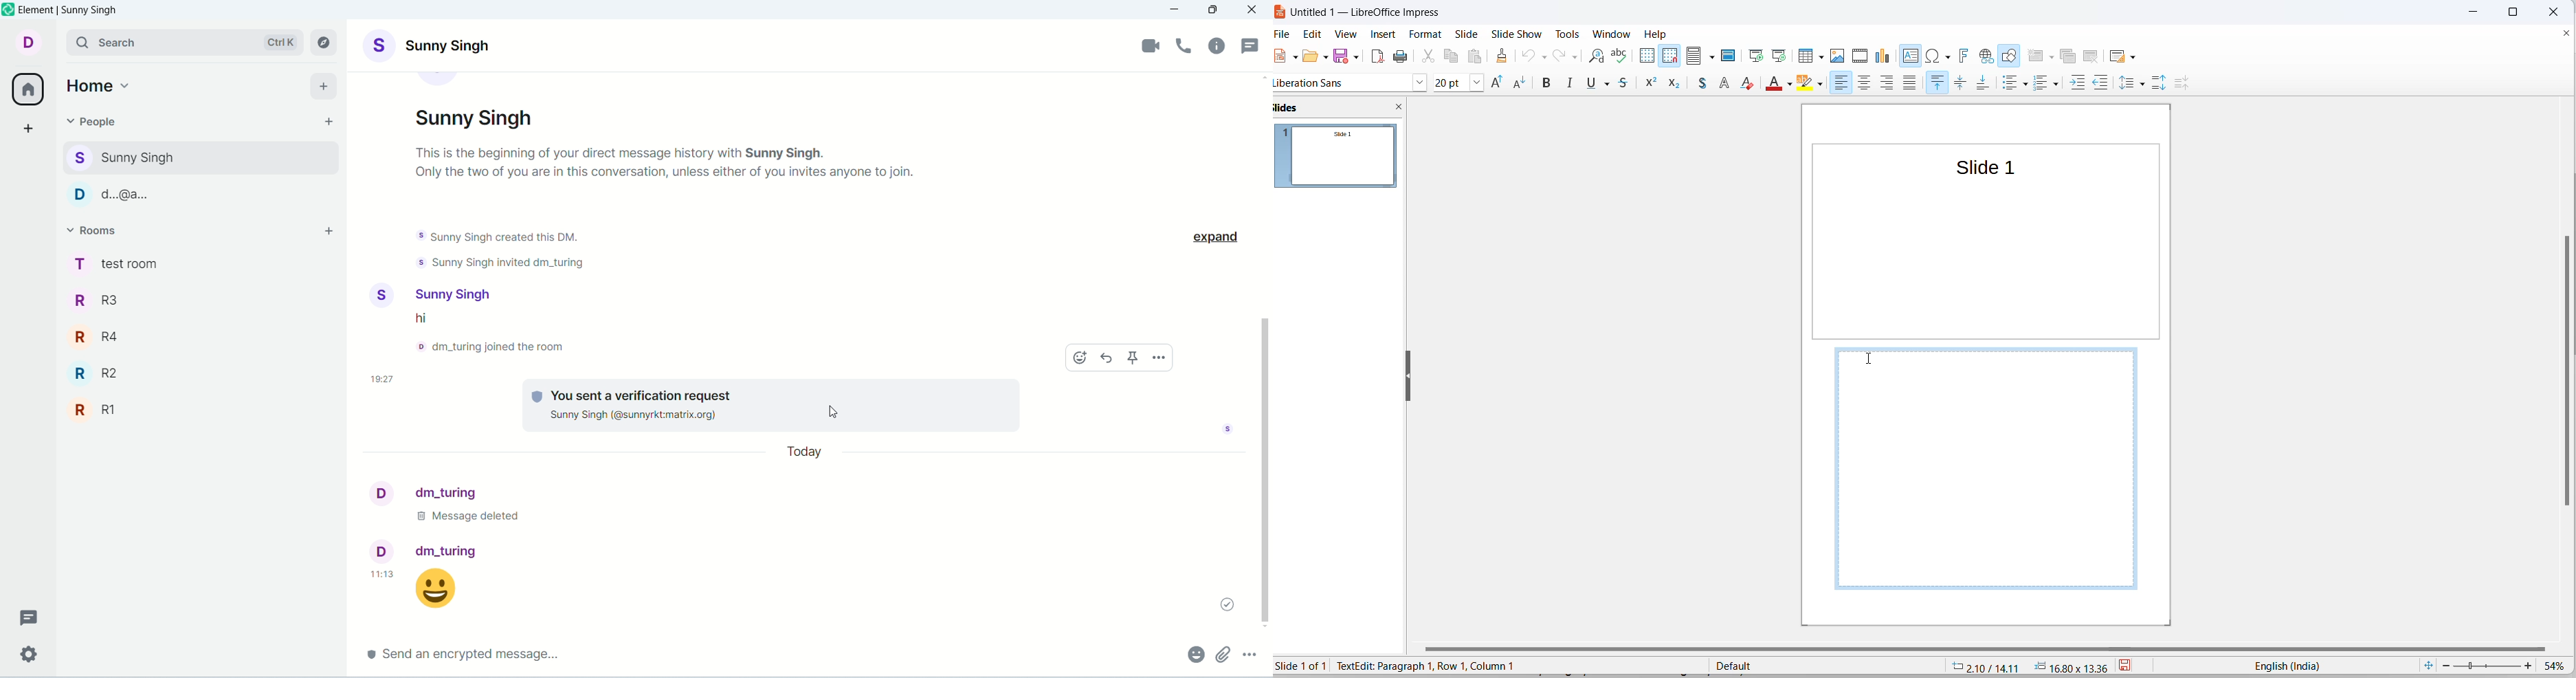 The width and height of the screenshot is (2576, 700). I want to click on flowchart options, so click(1669, 87).